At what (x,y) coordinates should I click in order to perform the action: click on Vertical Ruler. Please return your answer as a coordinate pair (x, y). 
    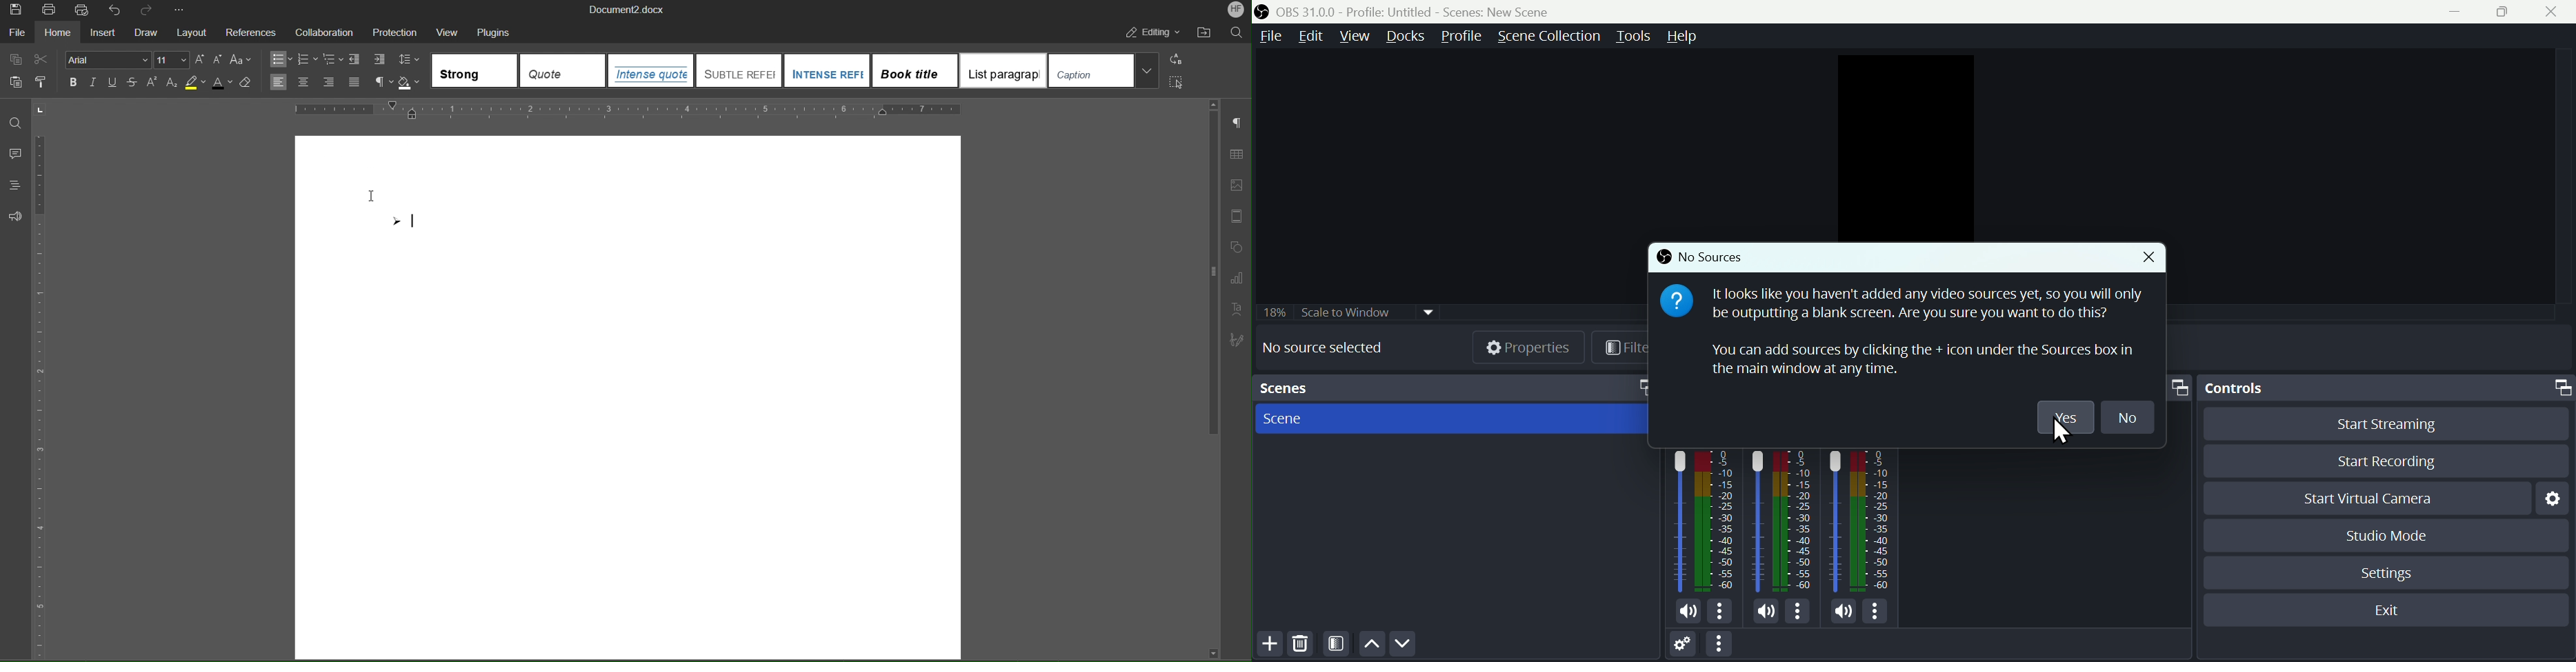
    Looking at the image, I should click on (47, 385).